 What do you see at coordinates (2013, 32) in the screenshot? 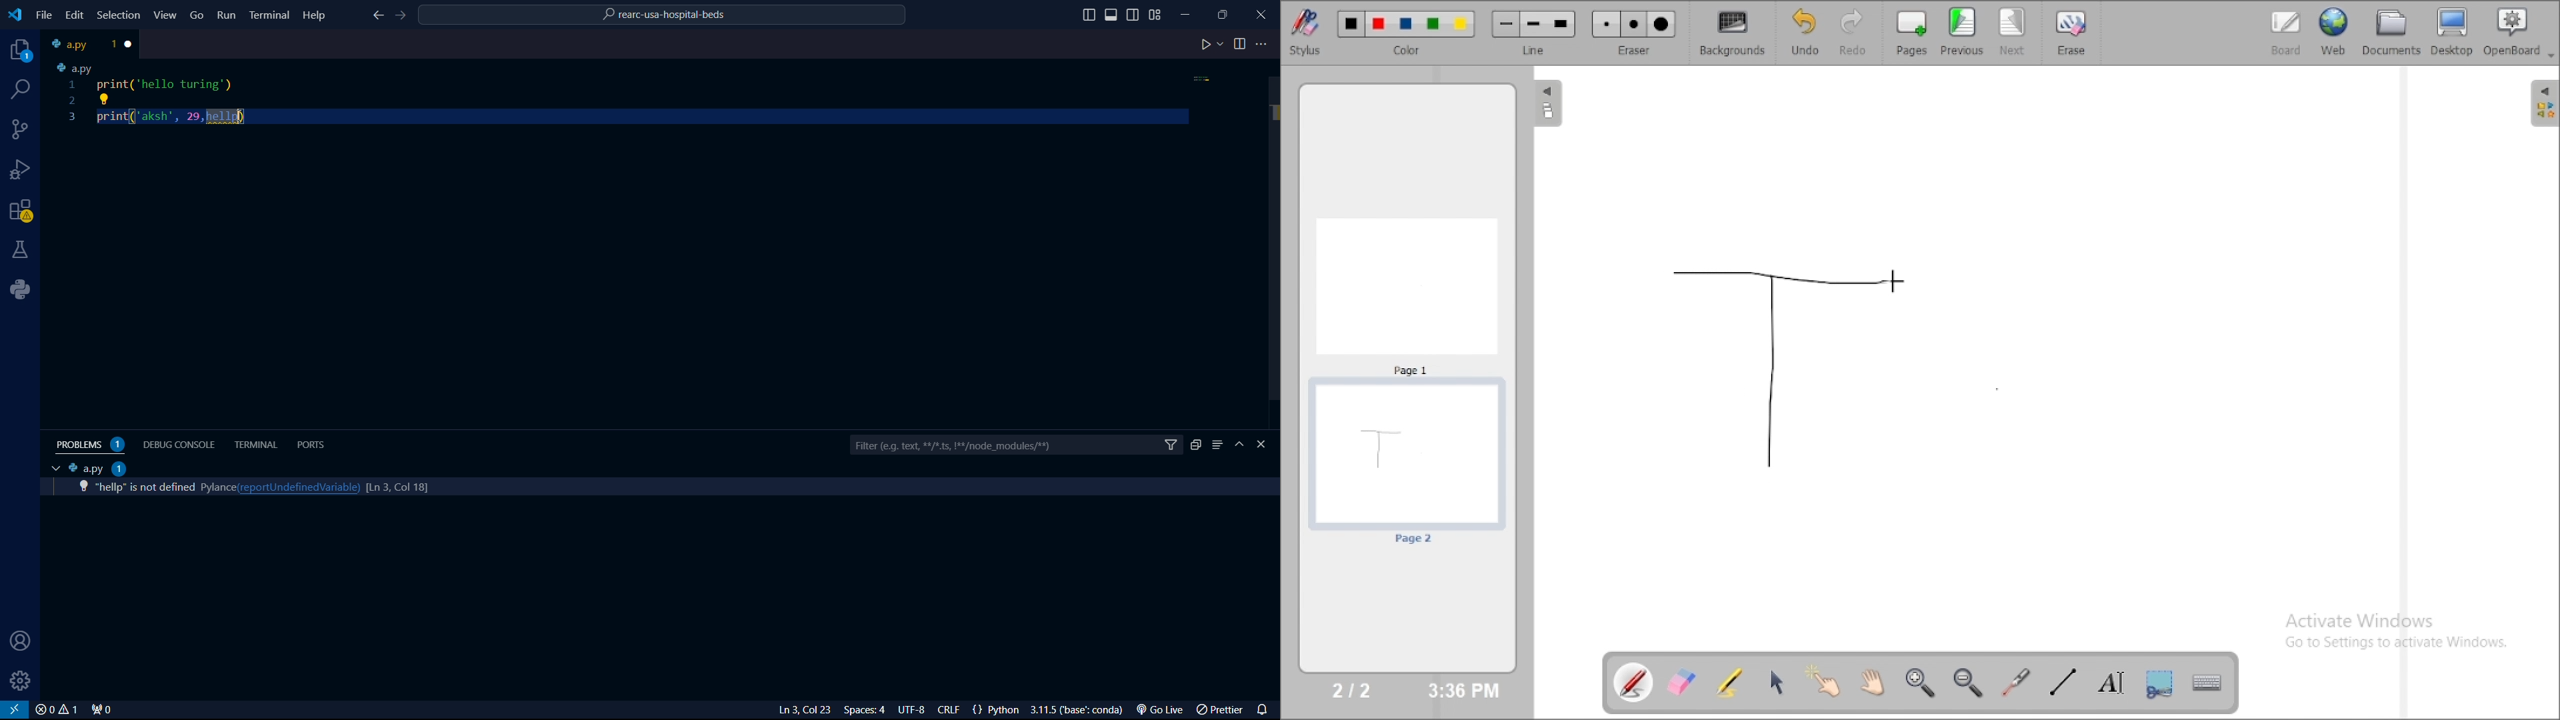
I see `next` at bounding box center [2013, 32].